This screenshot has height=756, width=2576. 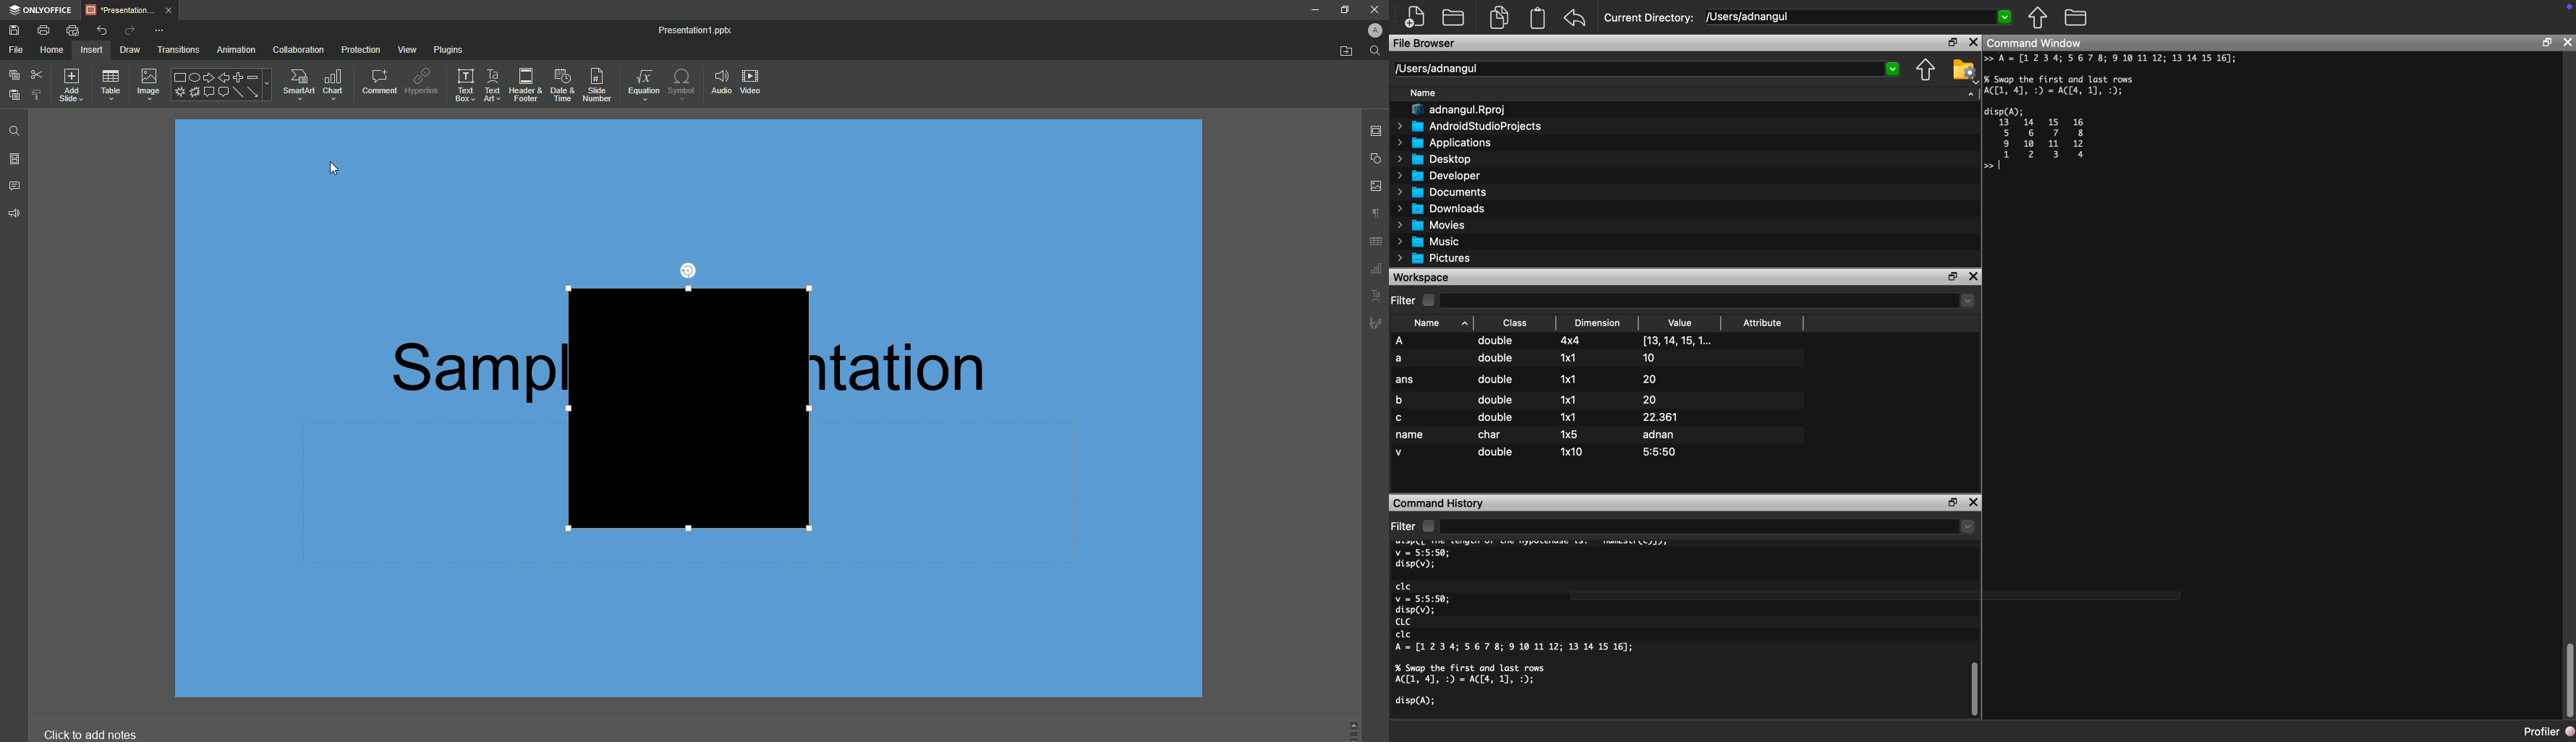 What do you see at coordinates (1975, 276) in the screenshot?
I see `Close` at bounding box center [1975, 276].